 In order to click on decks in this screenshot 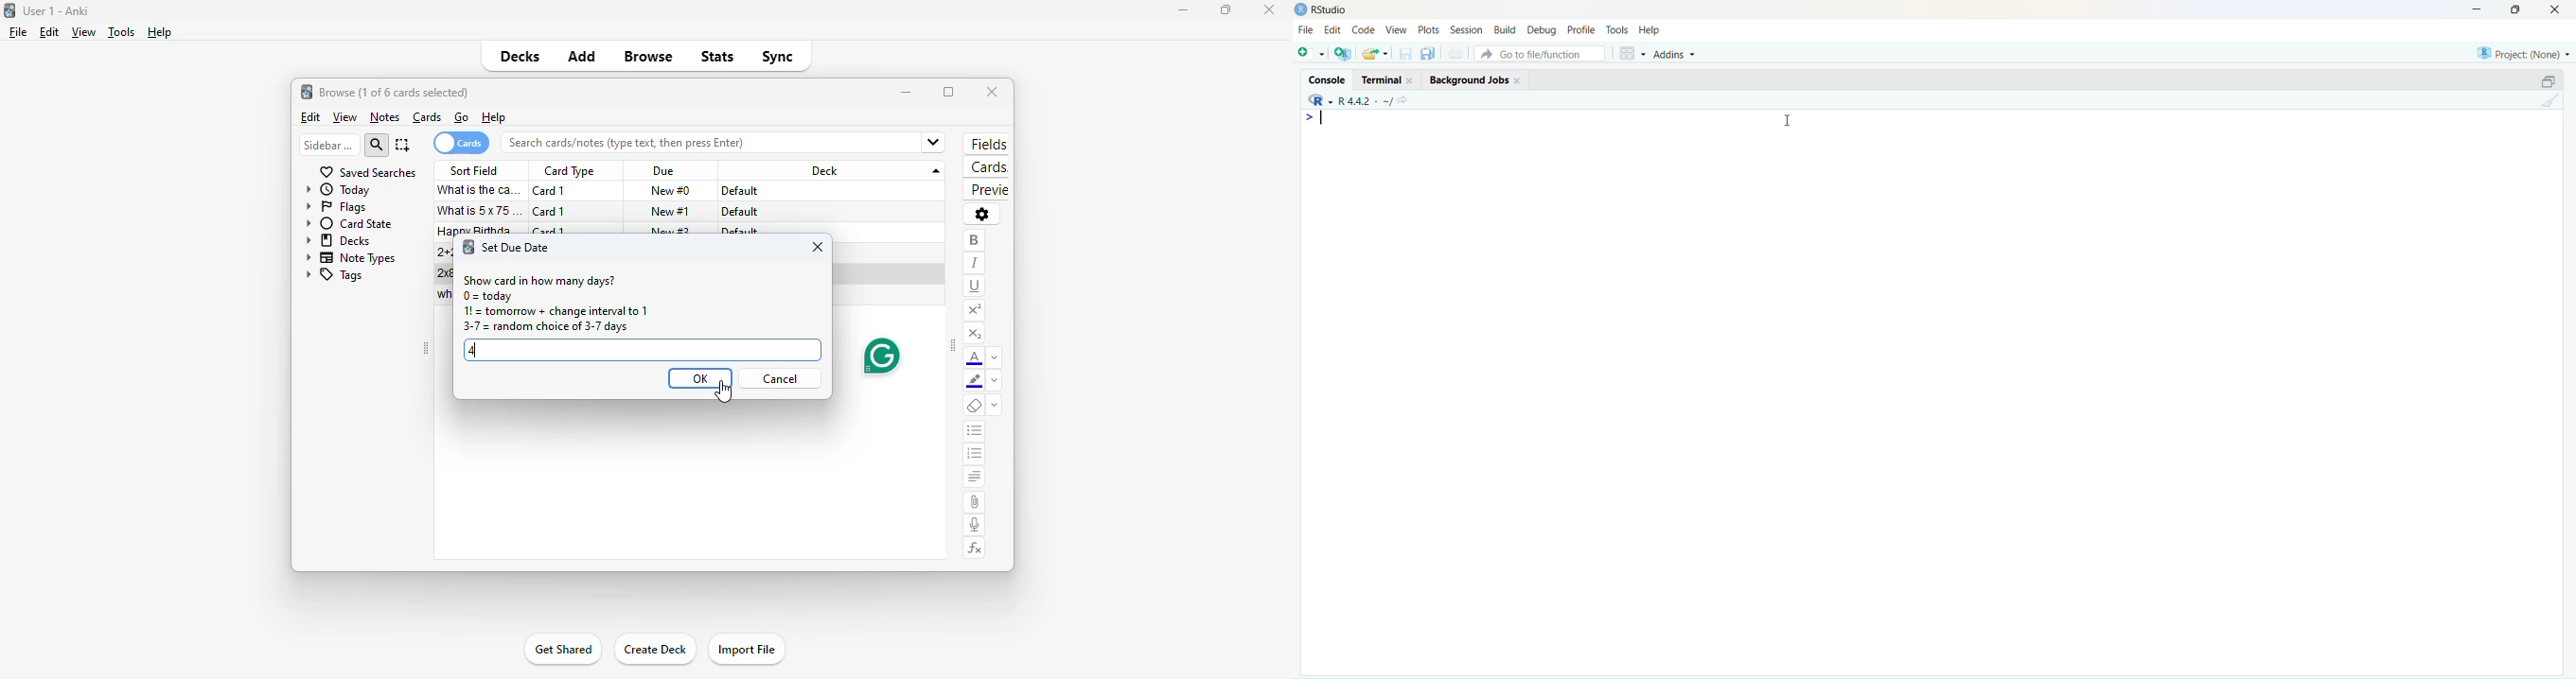, I will do `click(339, 240)`.